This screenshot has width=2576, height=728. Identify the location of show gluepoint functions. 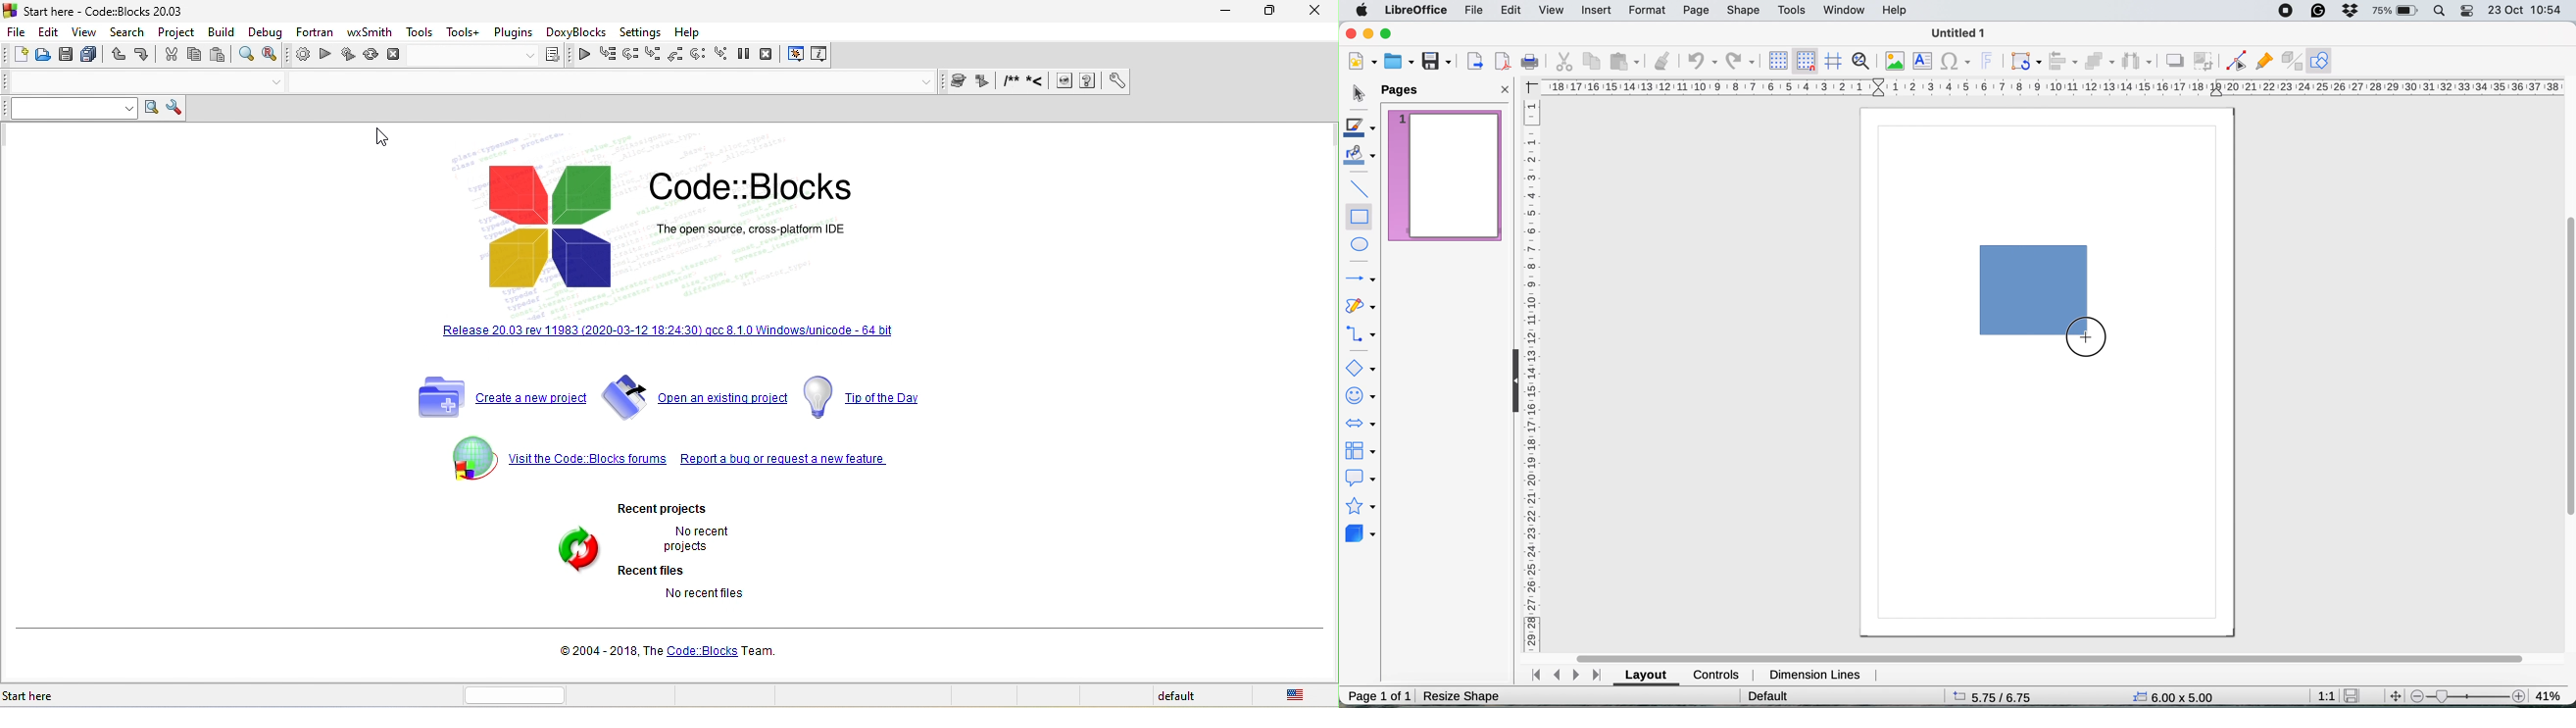
(2262, 60).